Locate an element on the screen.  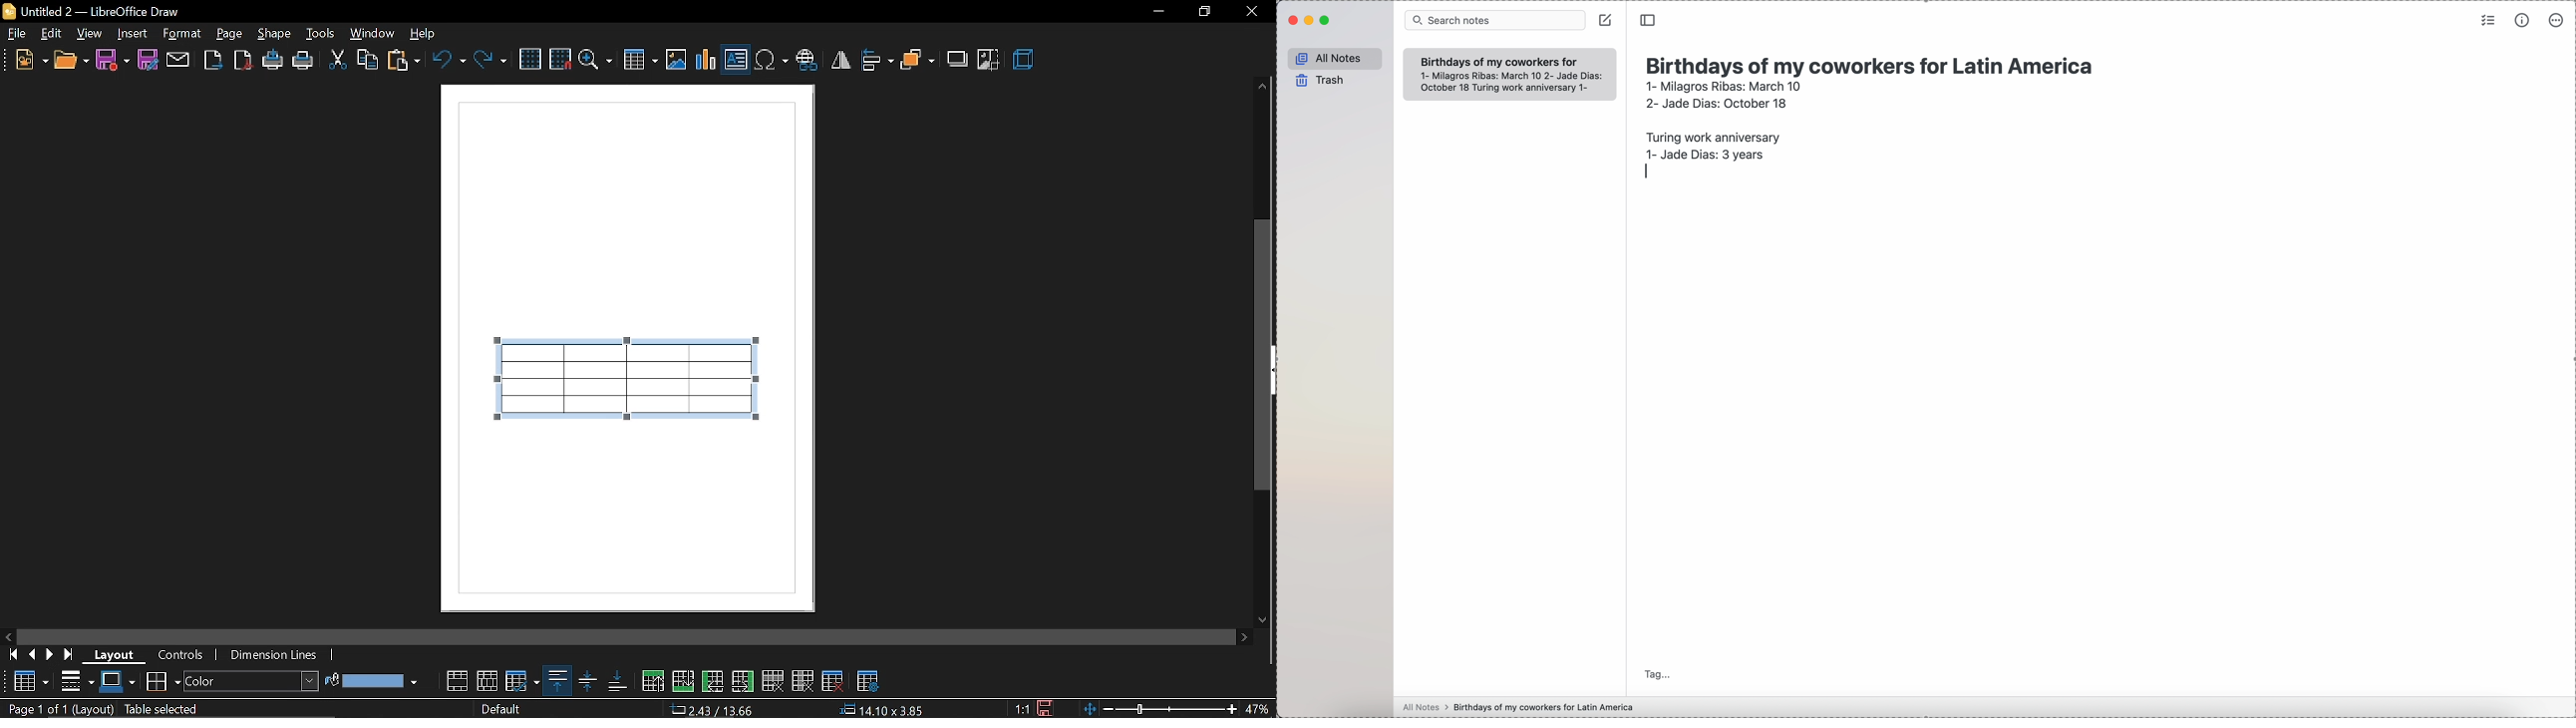
borders is located at coordinates (162, 680).